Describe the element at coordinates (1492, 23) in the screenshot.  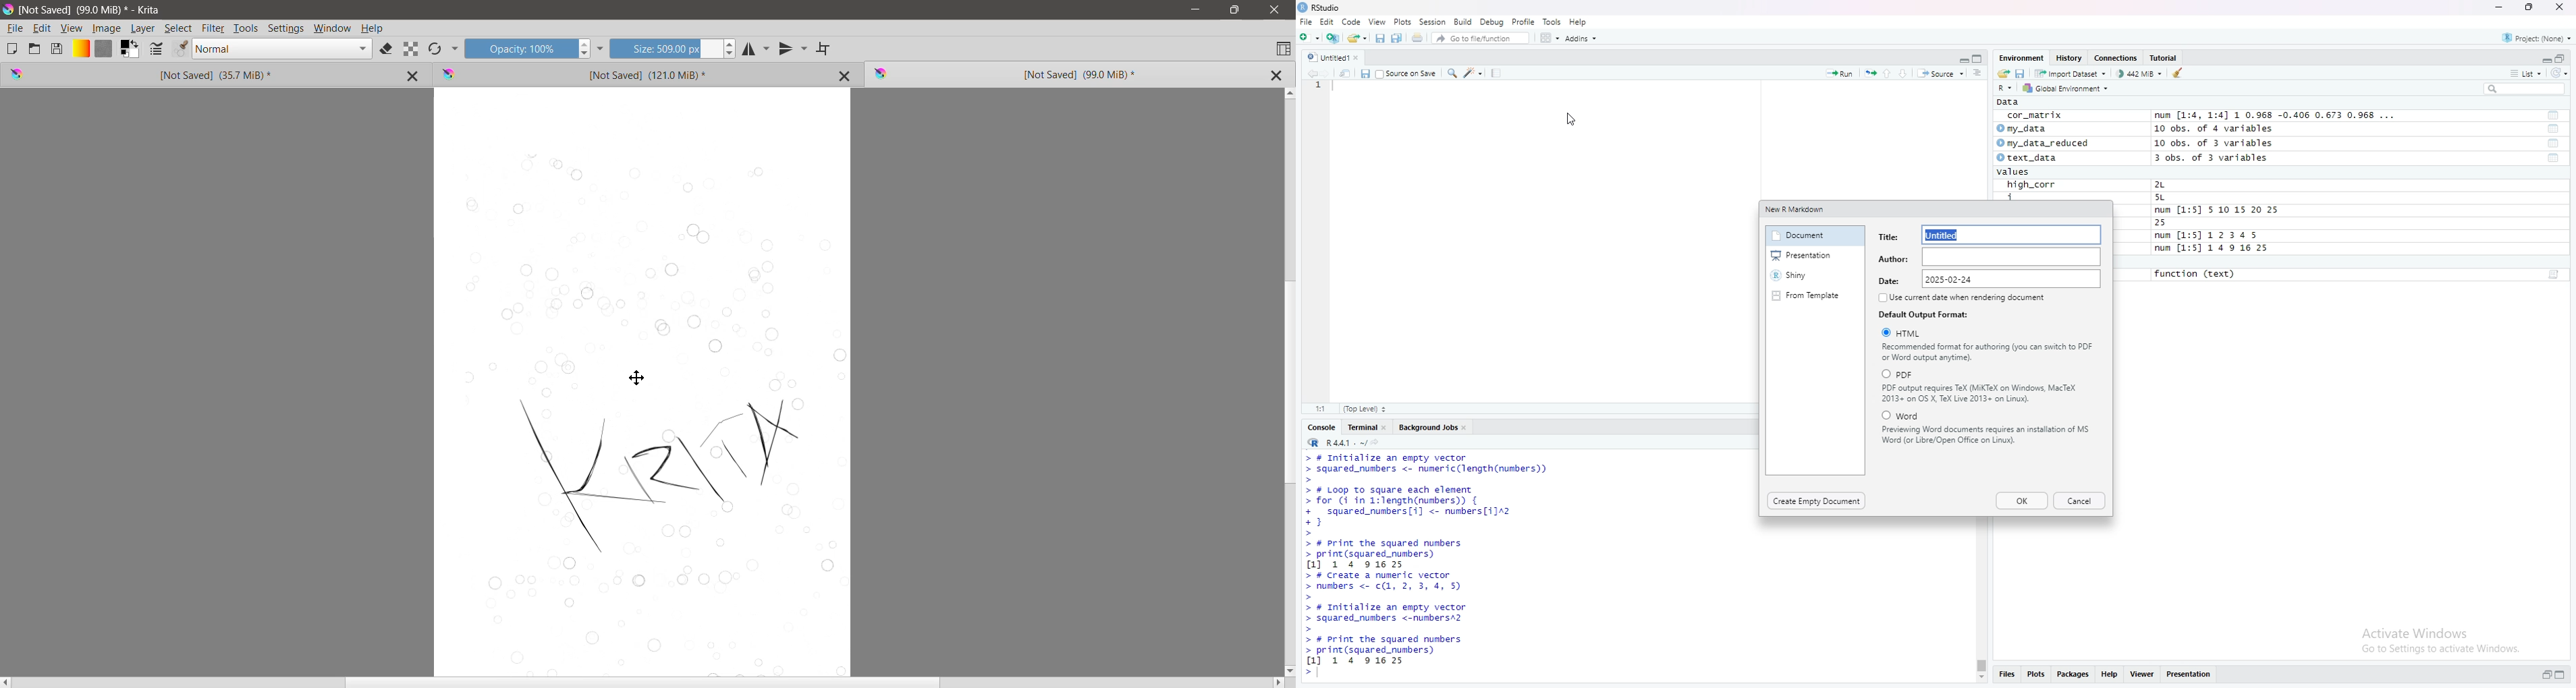
I see `Debug` at that location.